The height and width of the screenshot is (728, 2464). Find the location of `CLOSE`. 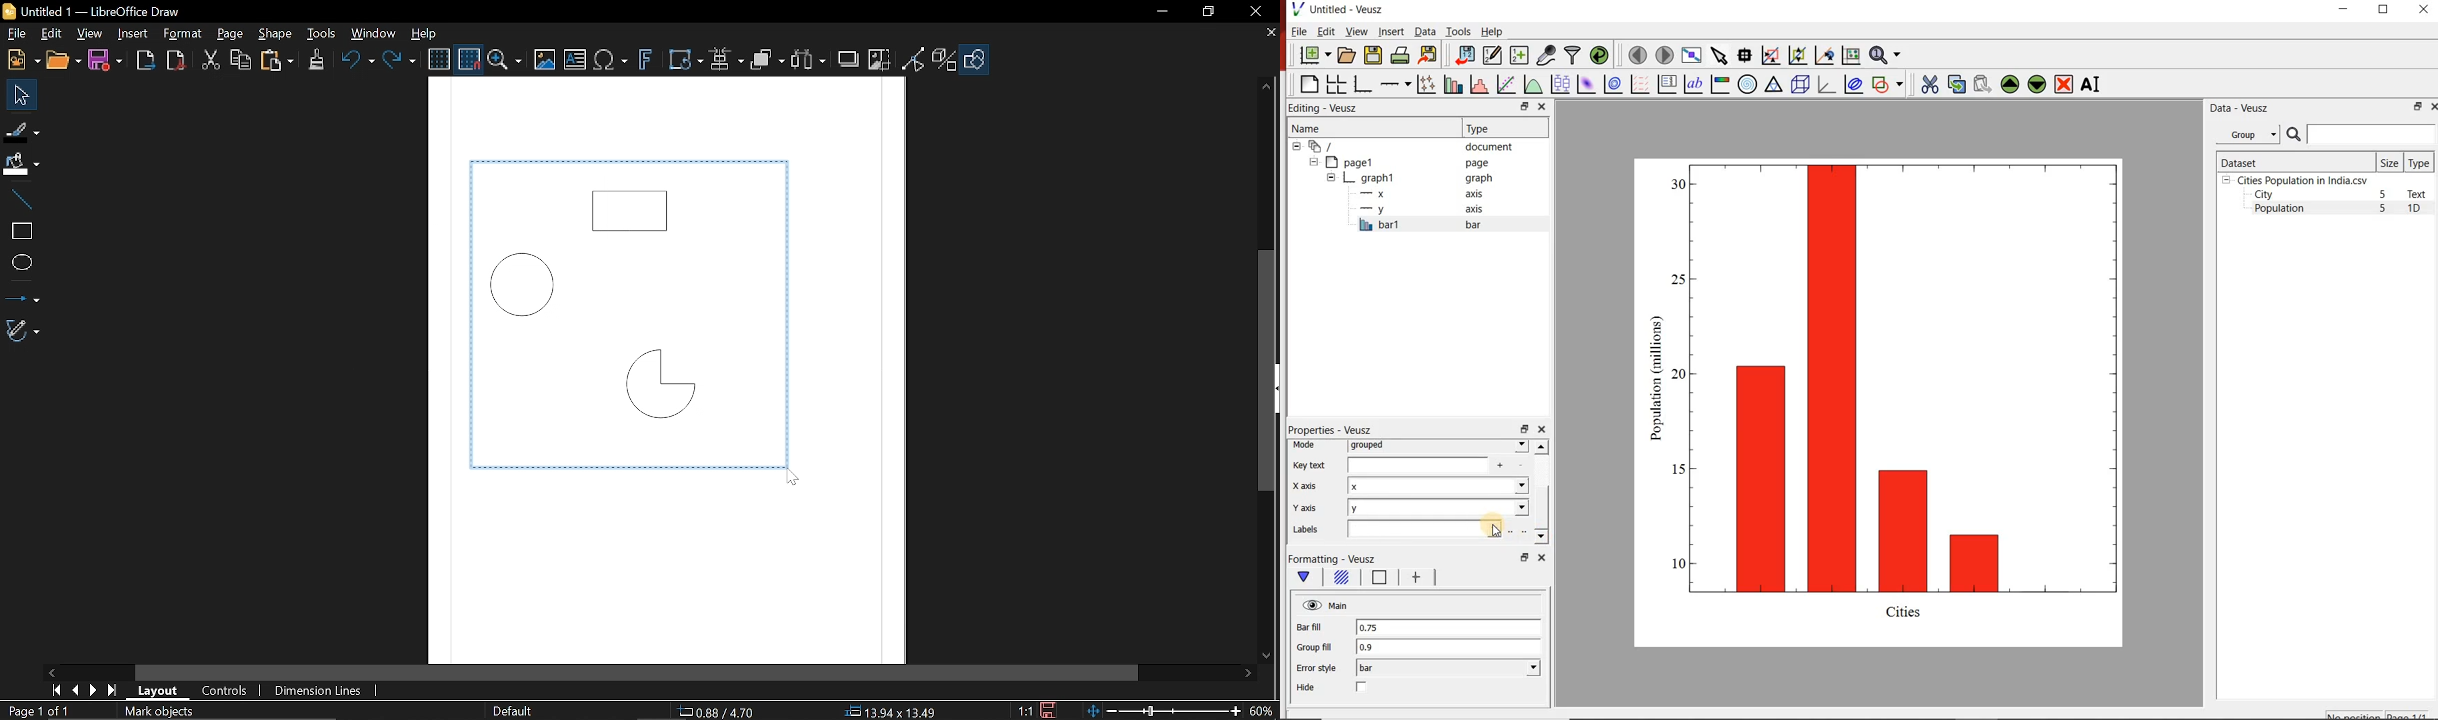

CLOSE is located at coordinates (2423, 11).